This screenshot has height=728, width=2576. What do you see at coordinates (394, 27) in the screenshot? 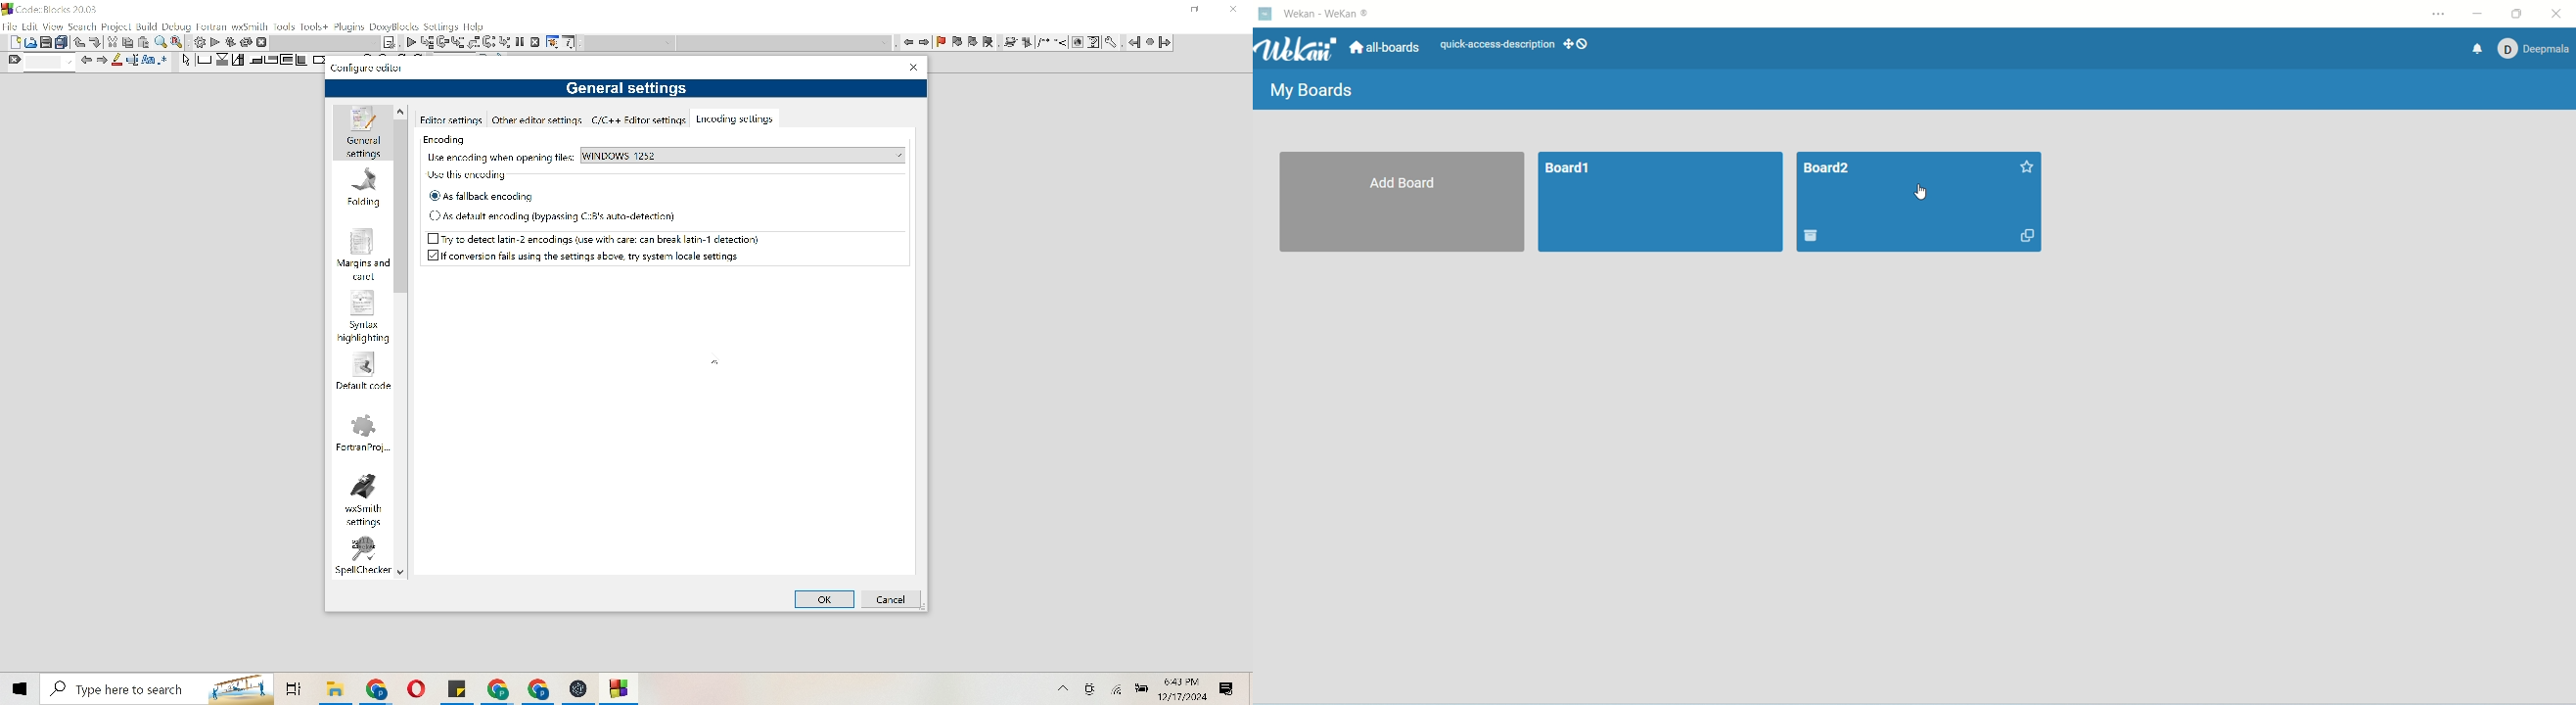
I see `Doxyblocks` at bounding box center [394, 27].